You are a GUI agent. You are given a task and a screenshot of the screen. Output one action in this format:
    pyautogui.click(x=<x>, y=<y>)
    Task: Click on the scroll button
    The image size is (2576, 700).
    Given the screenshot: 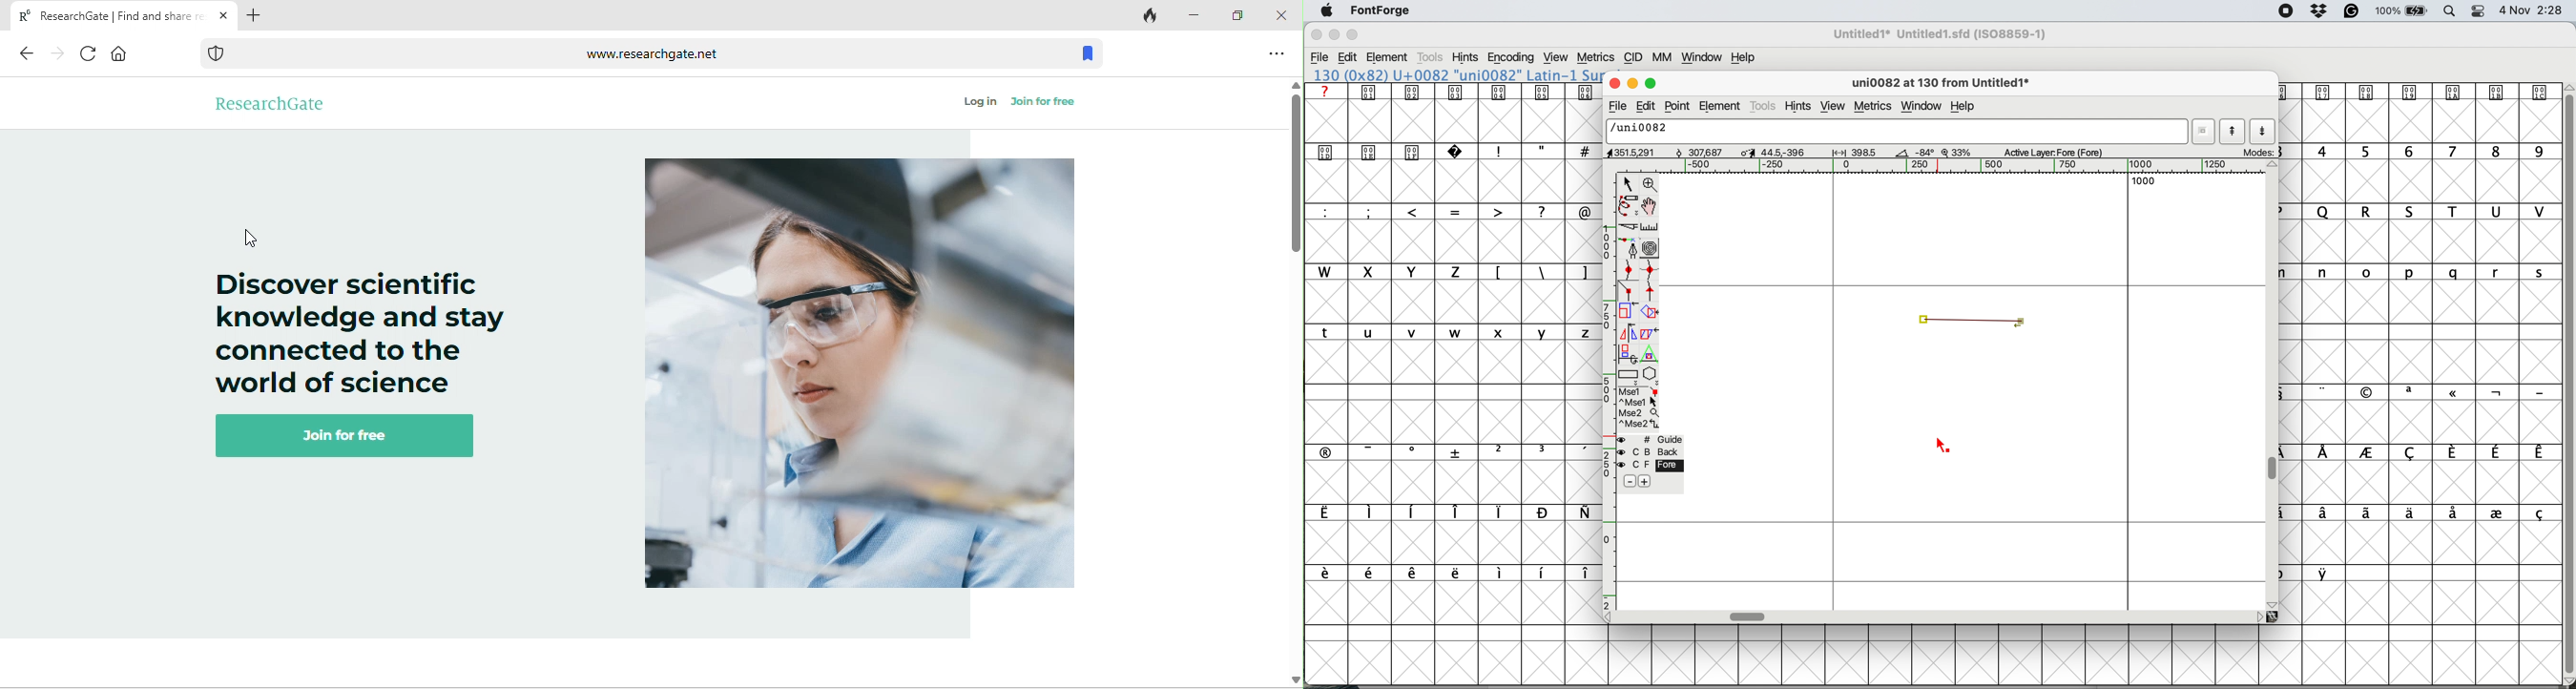 What is the action you would take?
    pyautogui.click(x=1611, y=616)
    